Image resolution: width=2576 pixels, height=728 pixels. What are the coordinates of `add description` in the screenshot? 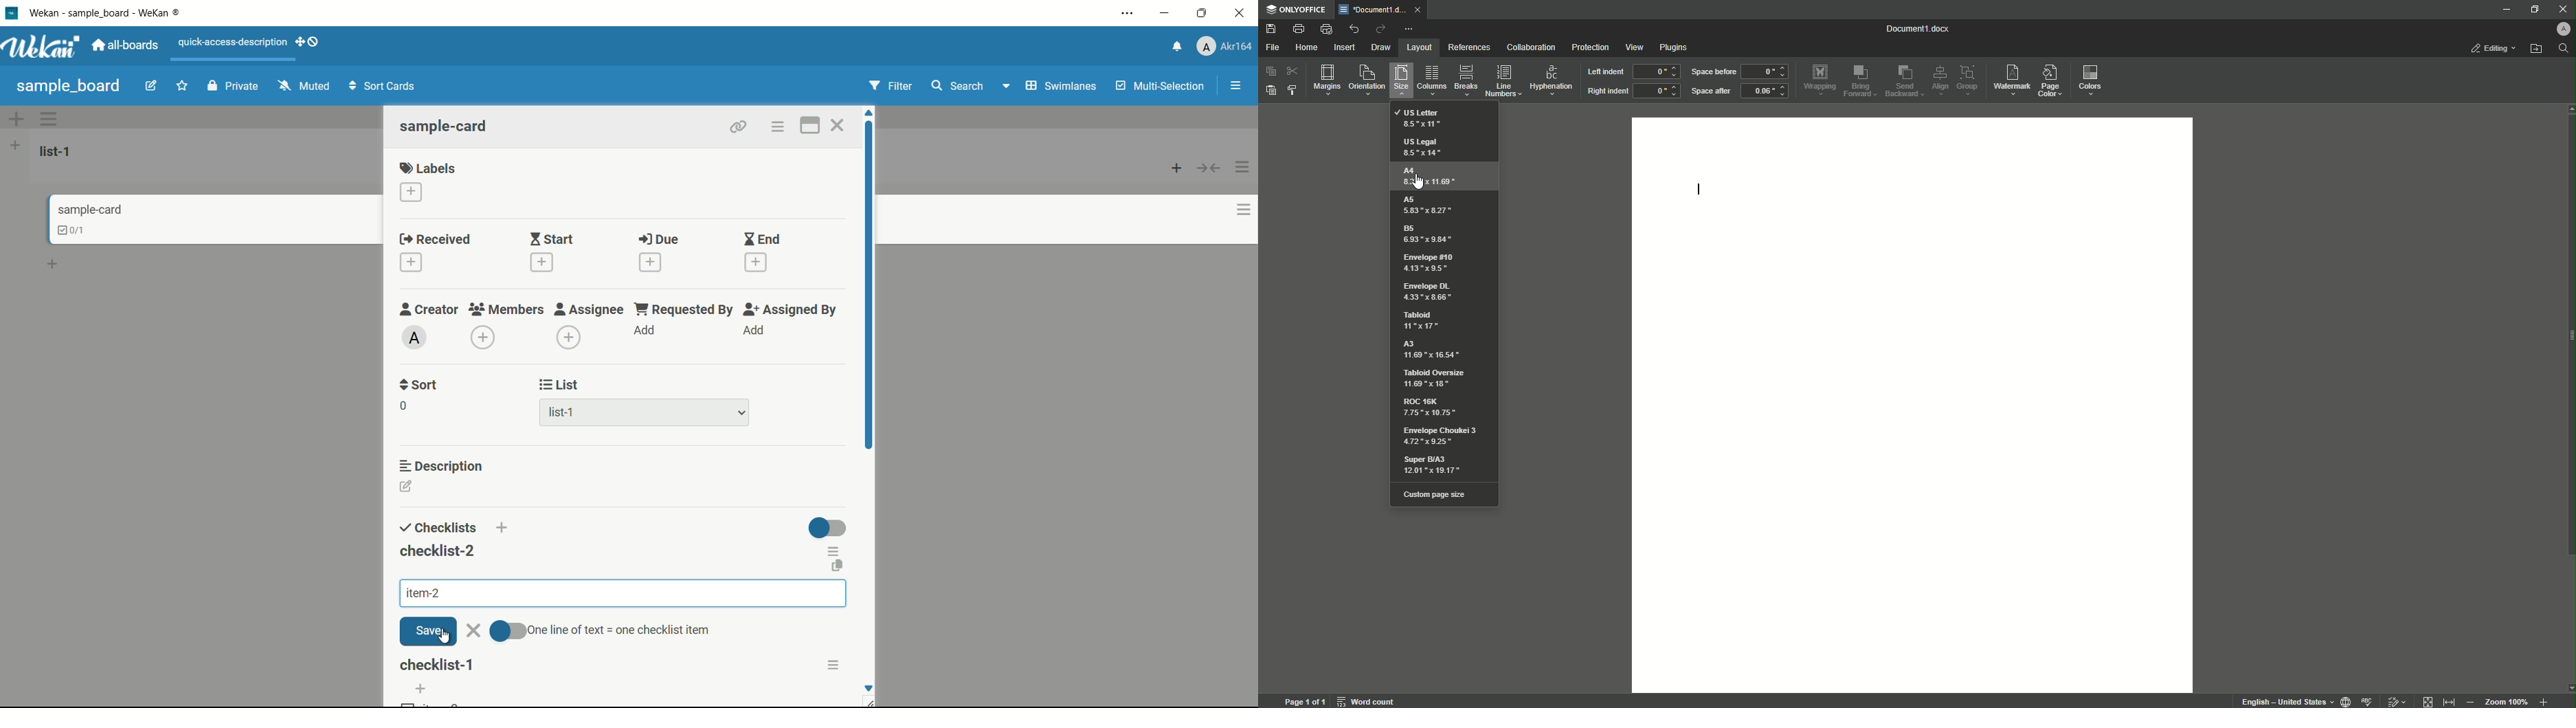 It's located at (407, 488).